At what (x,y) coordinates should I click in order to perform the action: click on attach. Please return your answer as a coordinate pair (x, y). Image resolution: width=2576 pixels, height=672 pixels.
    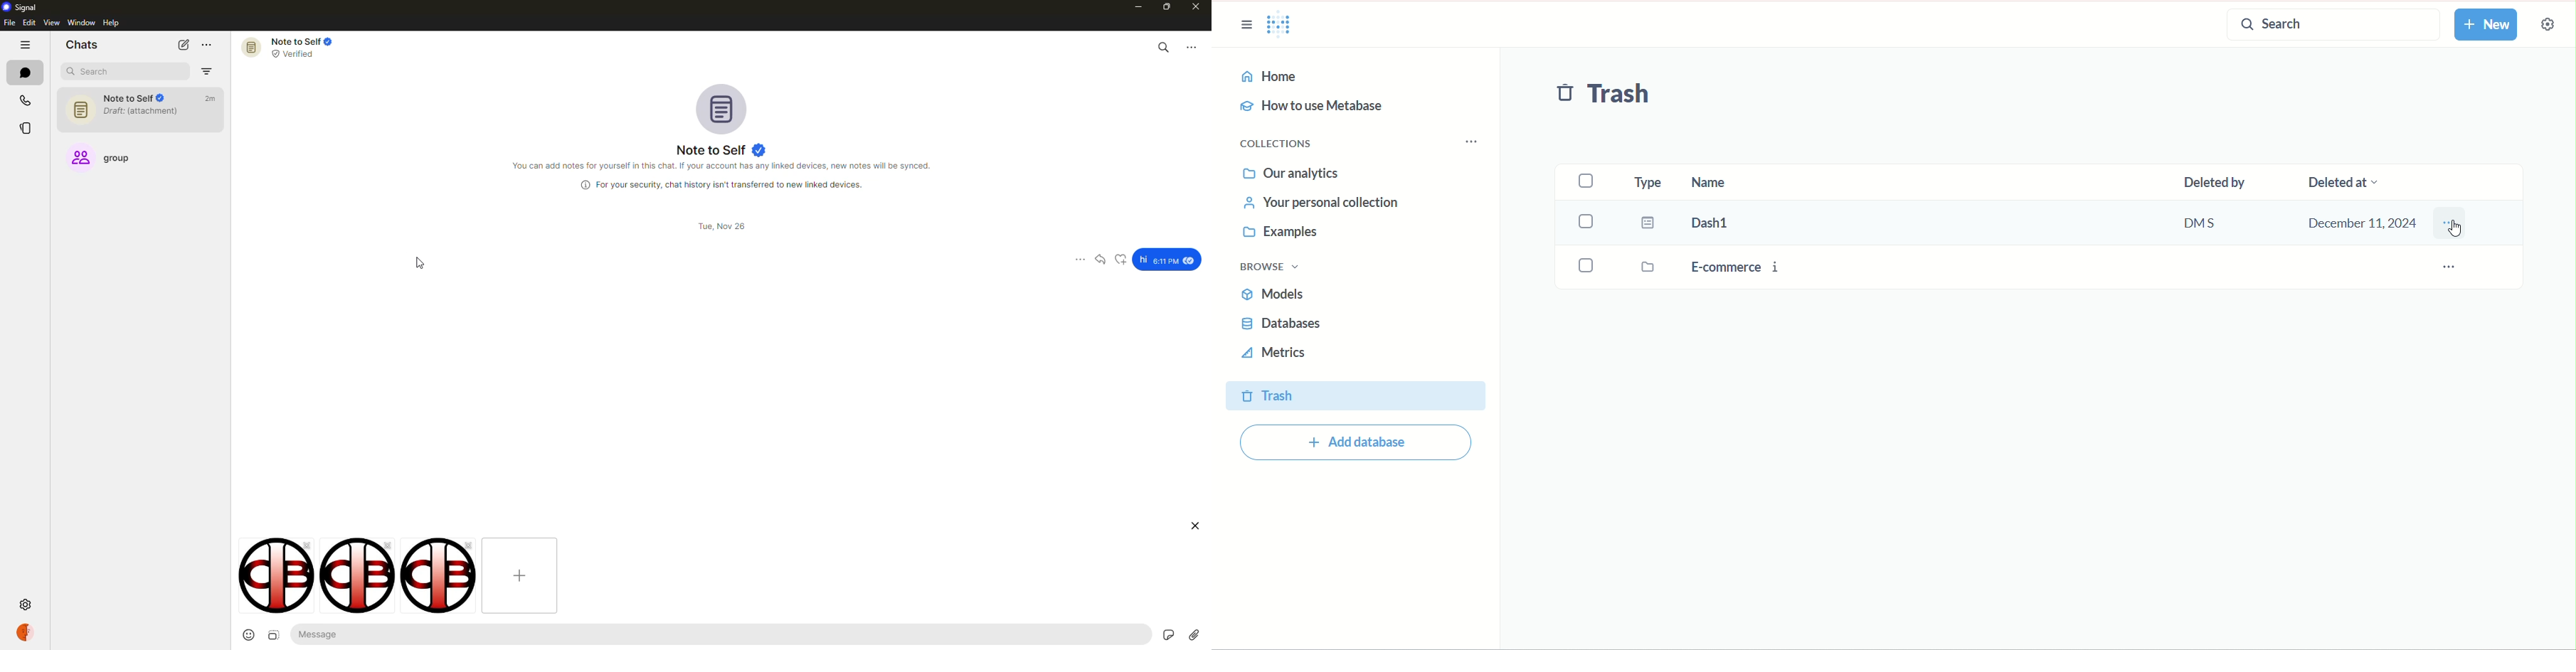
    Looking at the image, I should click on (1194, 635).